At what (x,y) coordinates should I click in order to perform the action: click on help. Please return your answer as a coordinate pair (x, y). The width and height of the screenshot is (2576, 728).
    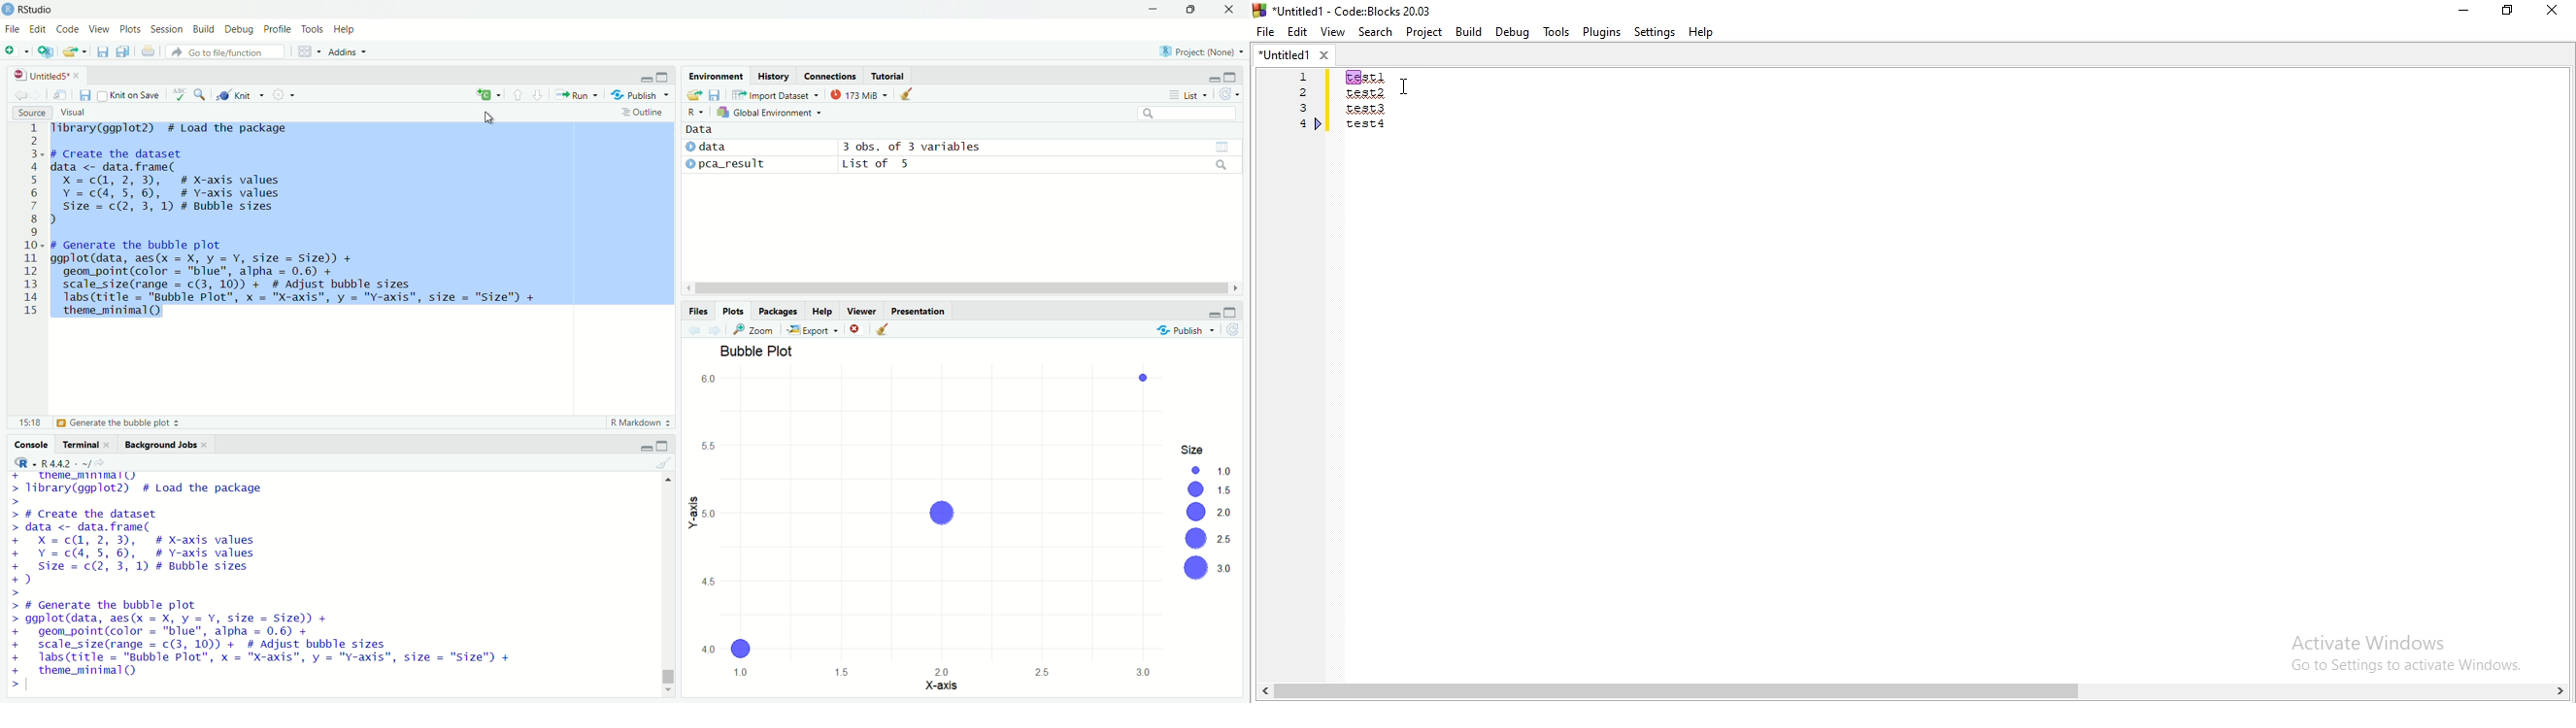
    Looking at the image, I should click on (345, 31).